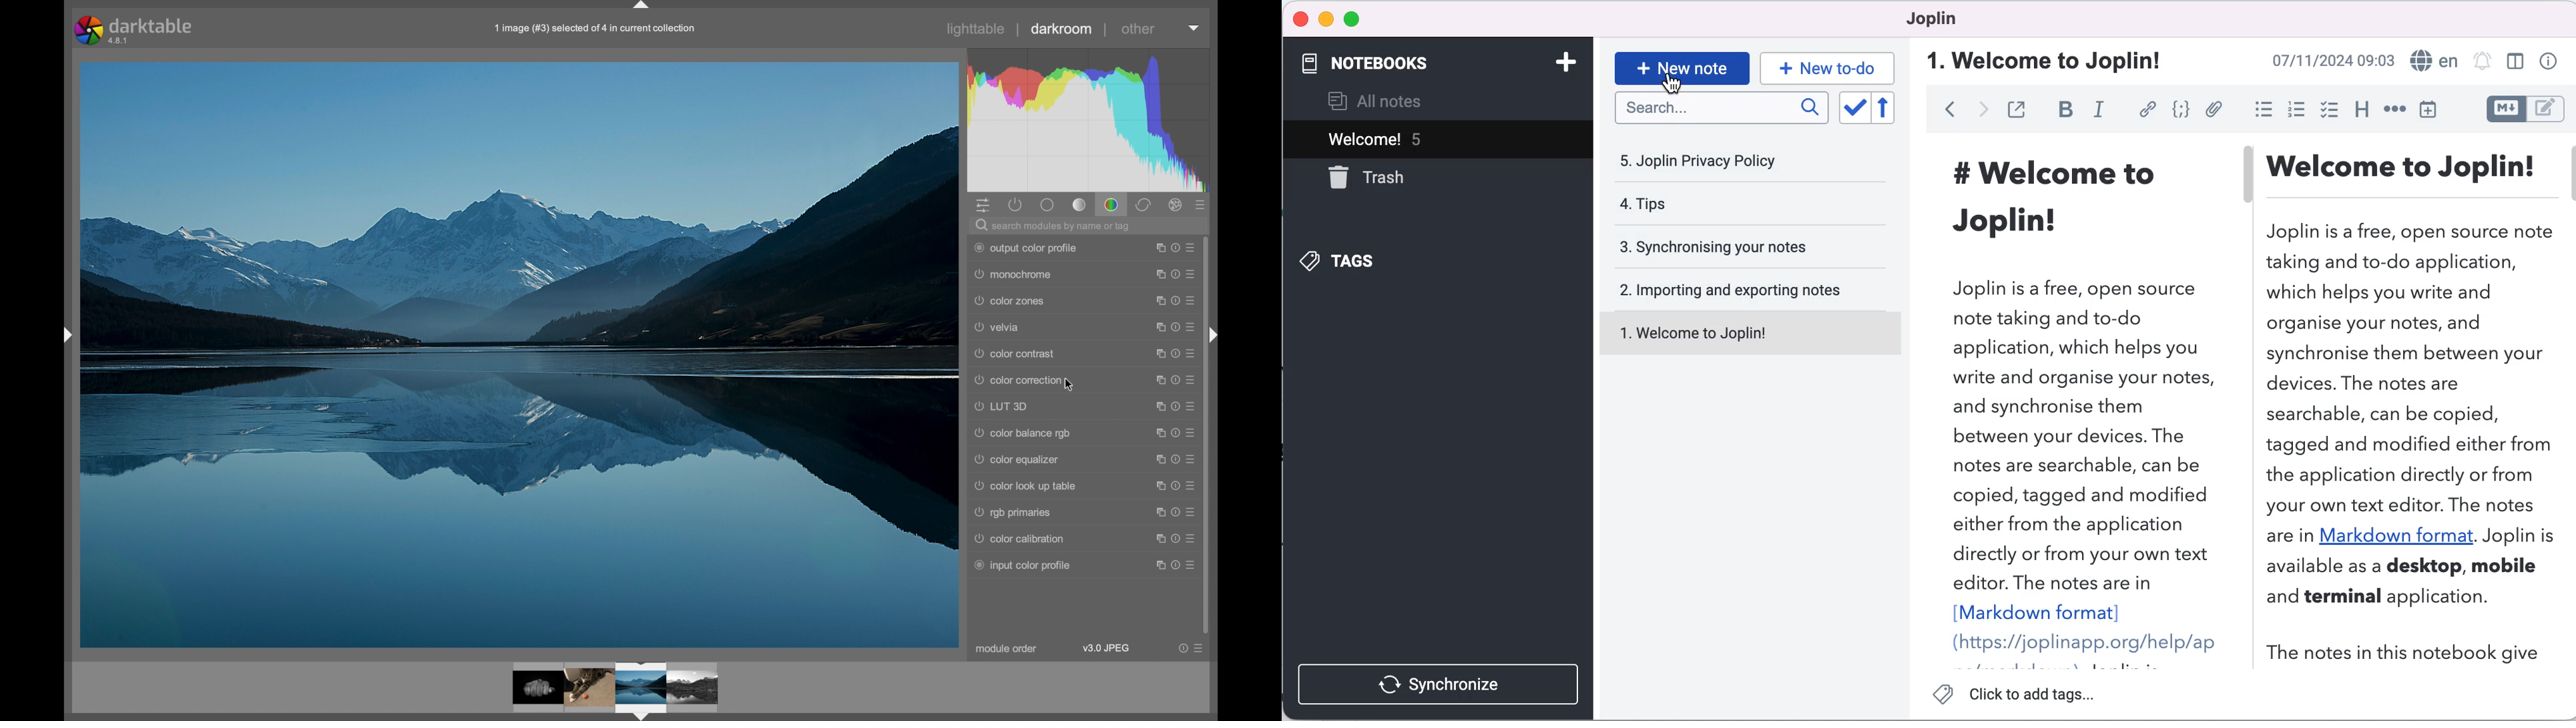 The width and height of the screenshot is (2576, 728). I want to click on show only active module, so click(1017, 205).